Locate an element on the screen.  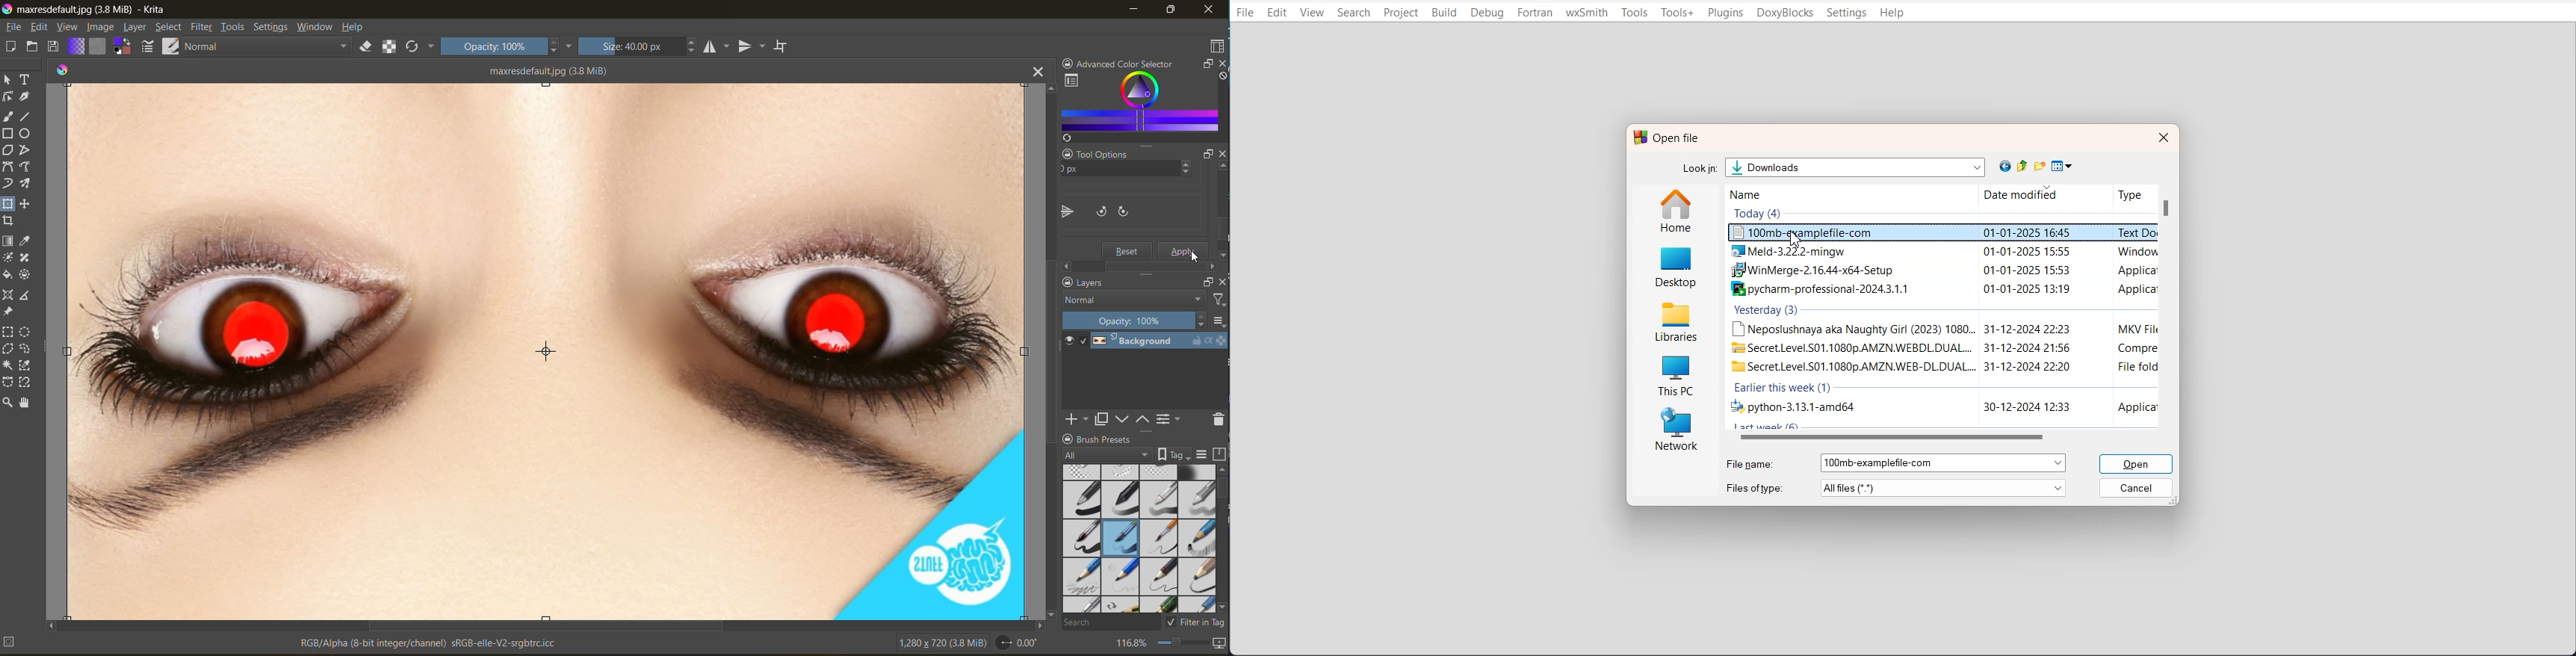
Name is located at coordinates (1765, 194).